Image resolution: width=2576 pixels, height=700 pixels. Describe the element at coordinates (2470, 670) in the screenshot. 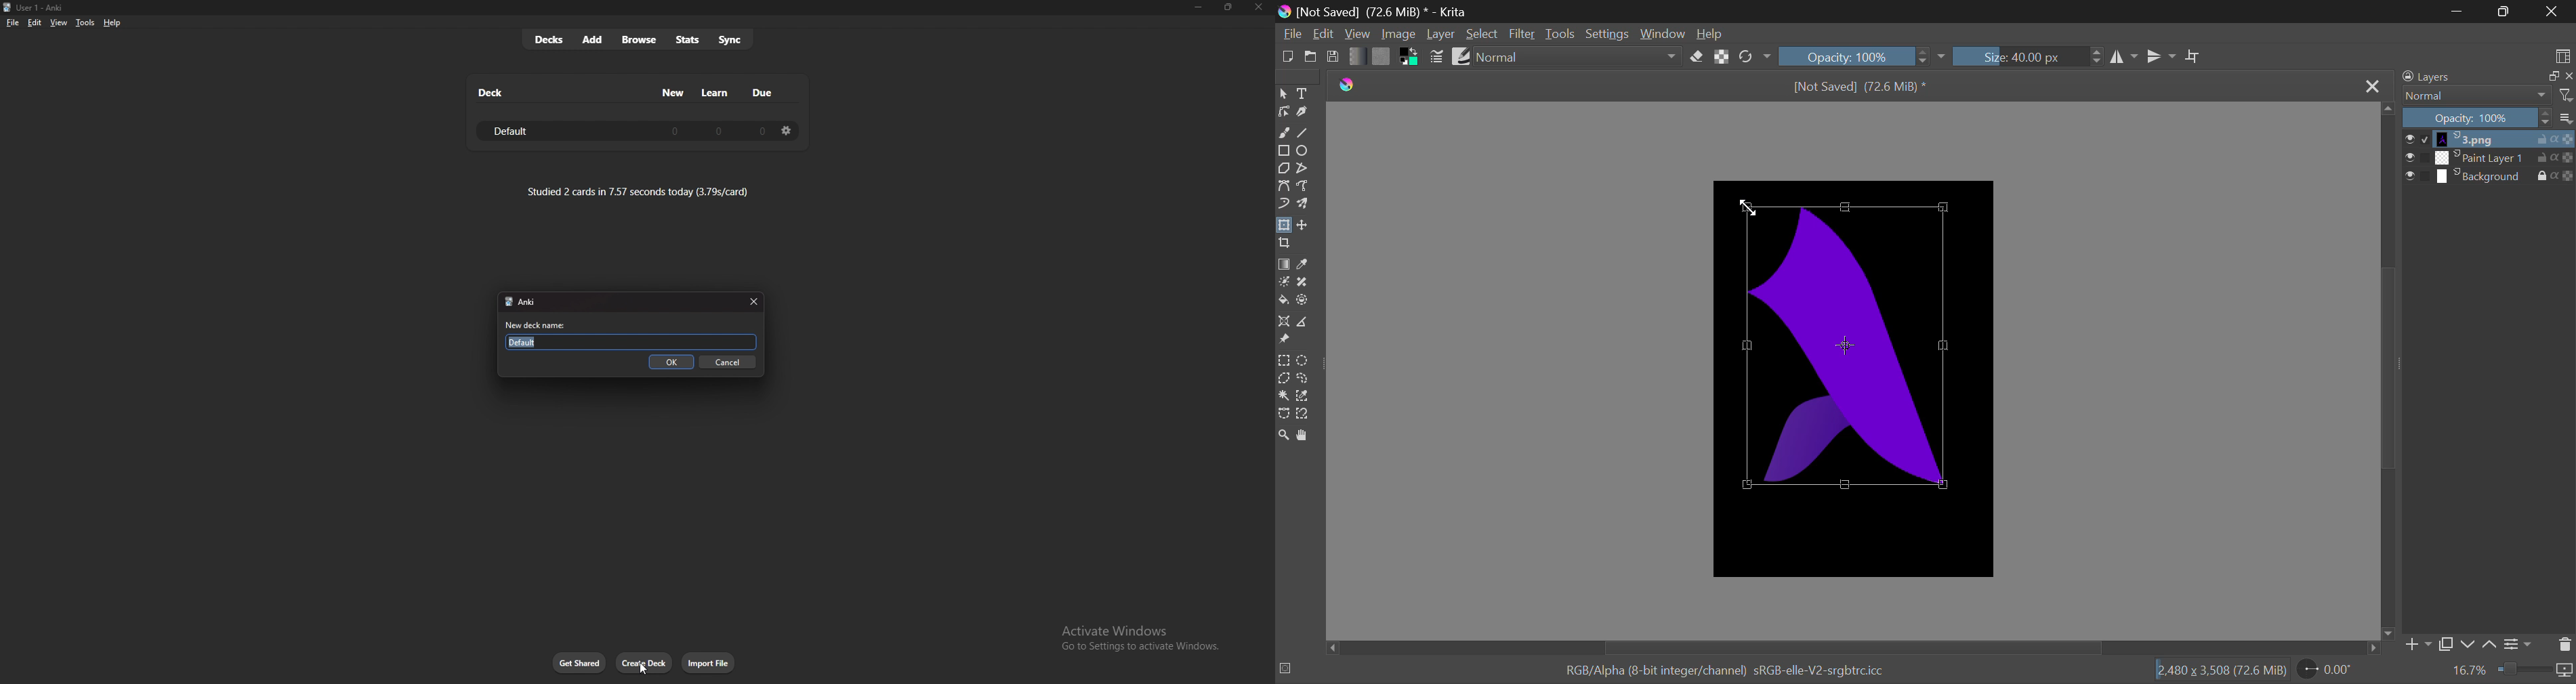

I see `Zoom value` at that location.